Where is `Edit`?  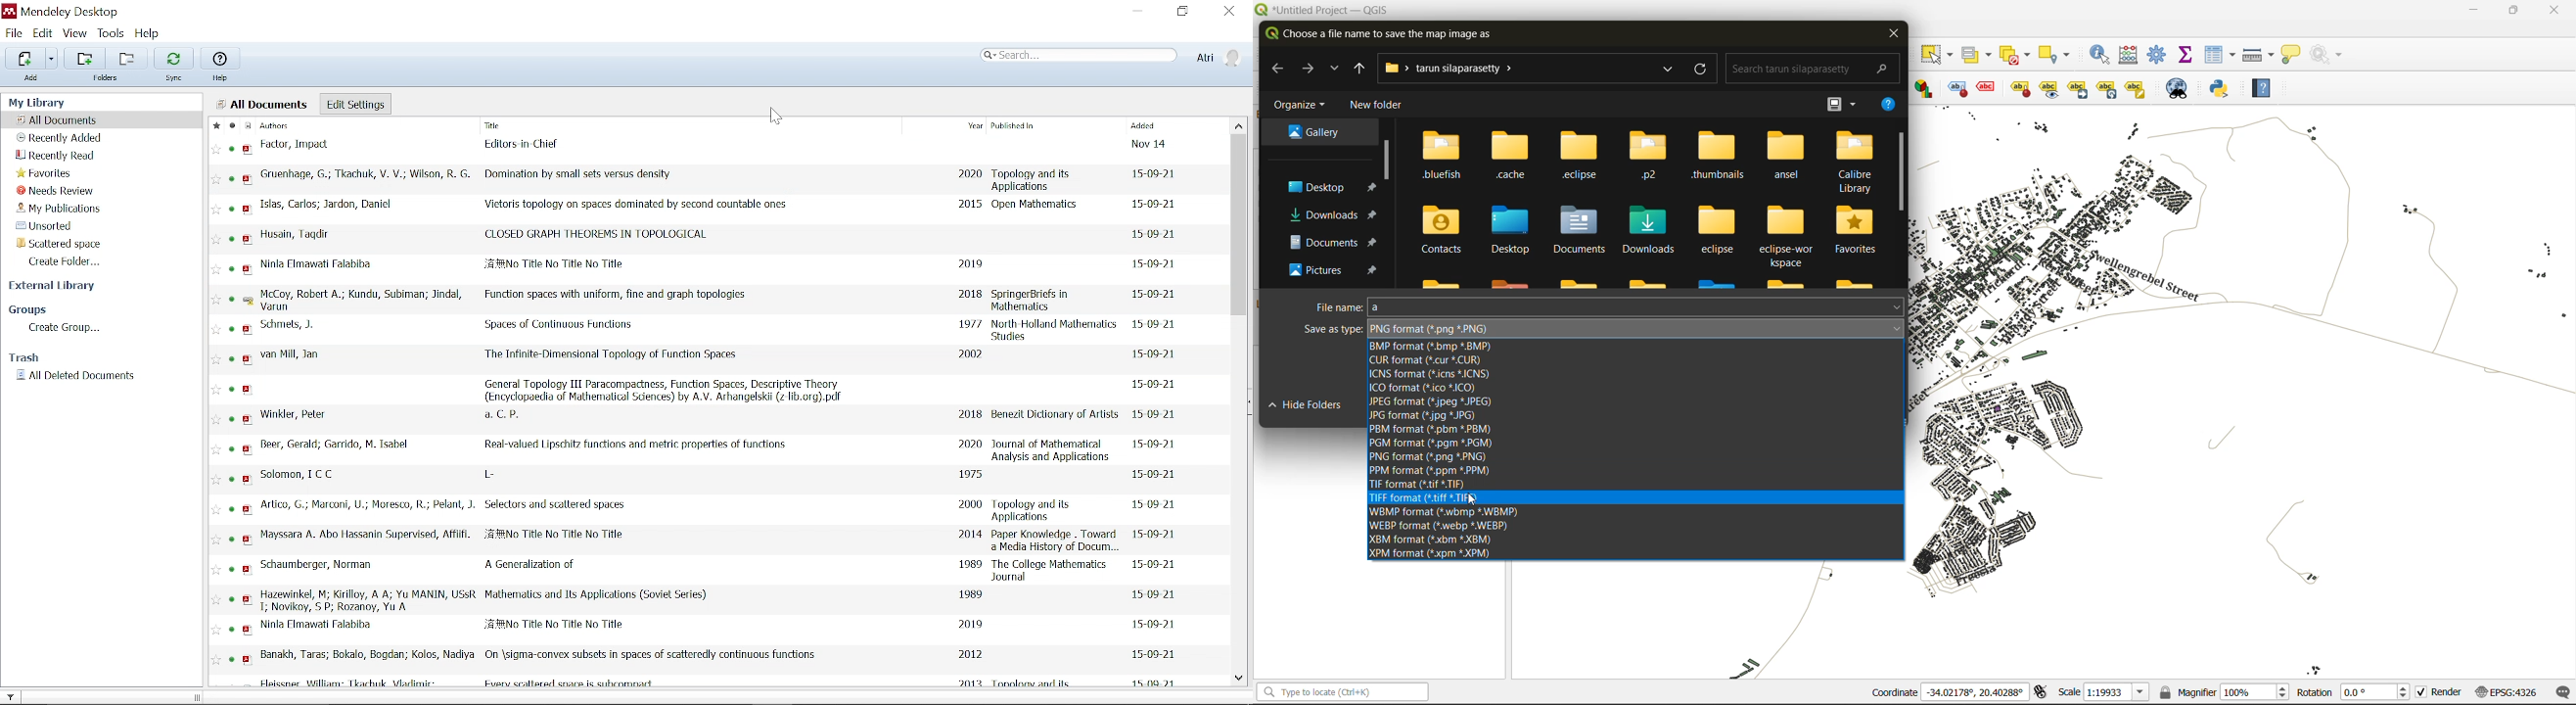
Edit is located at coordinates (42, 33).